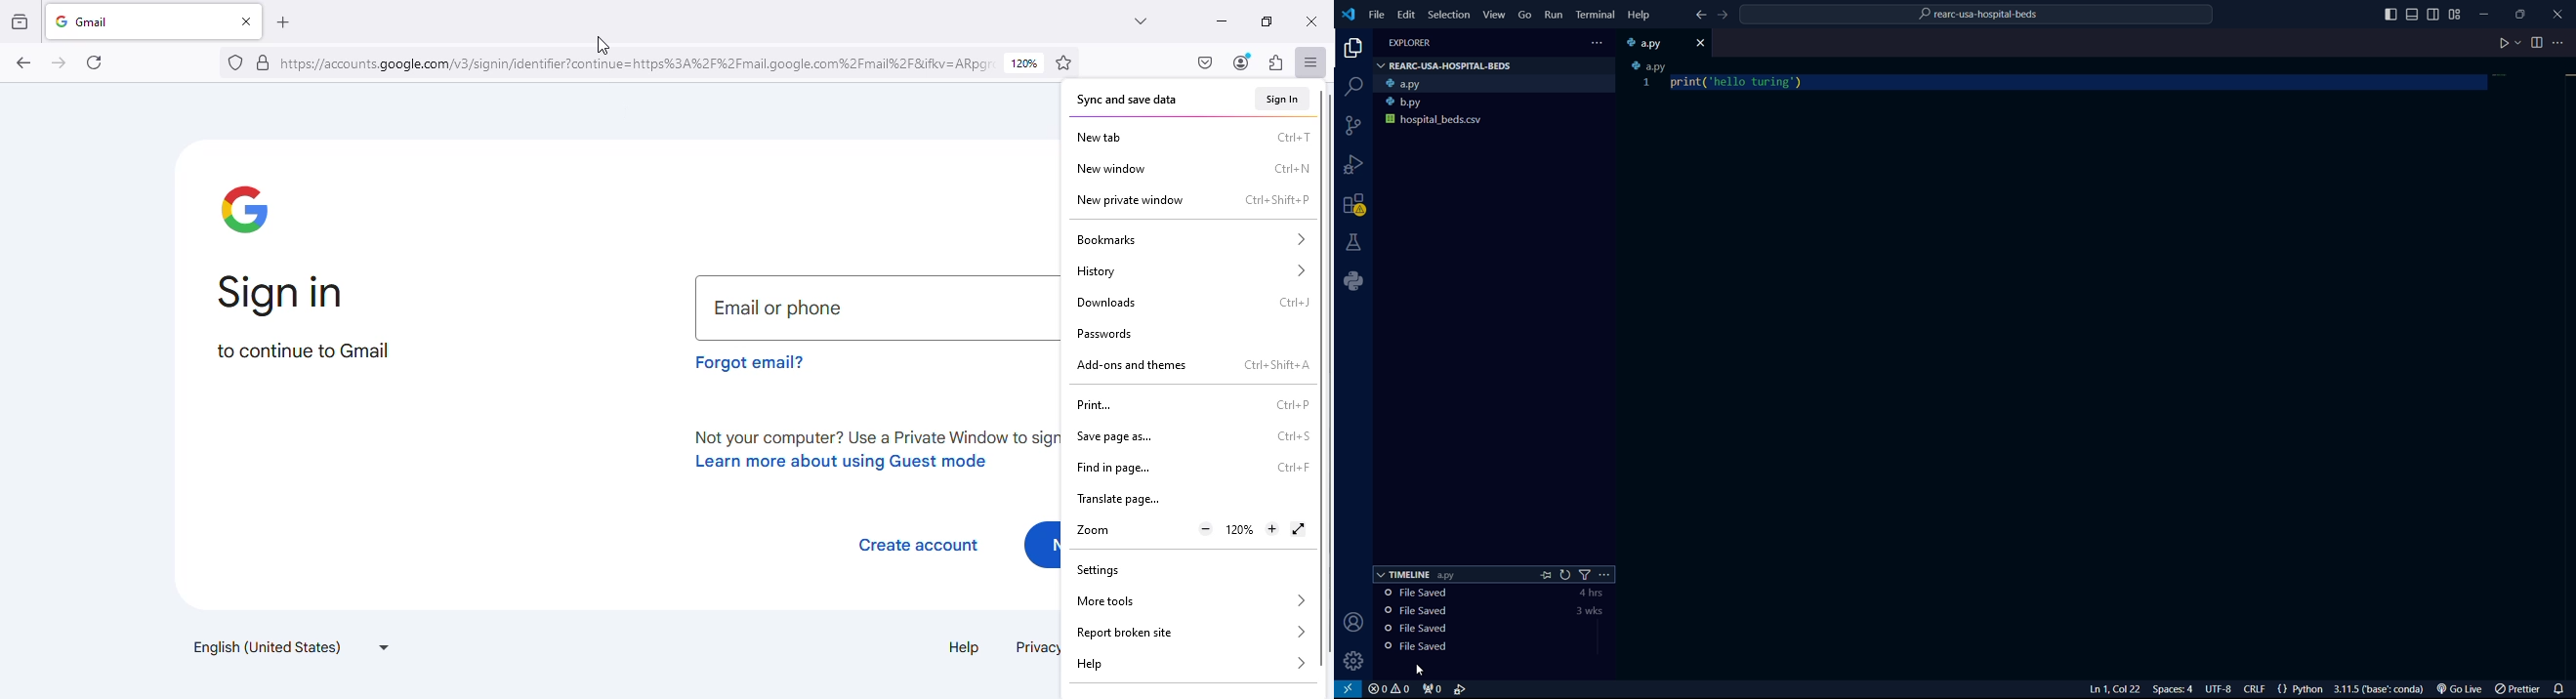 This screenshot has width=2576, height=700. What do you see at coordinates (1190, 632) in the screenshot?
I see `report broken site` at bounding box center [1190, 632].